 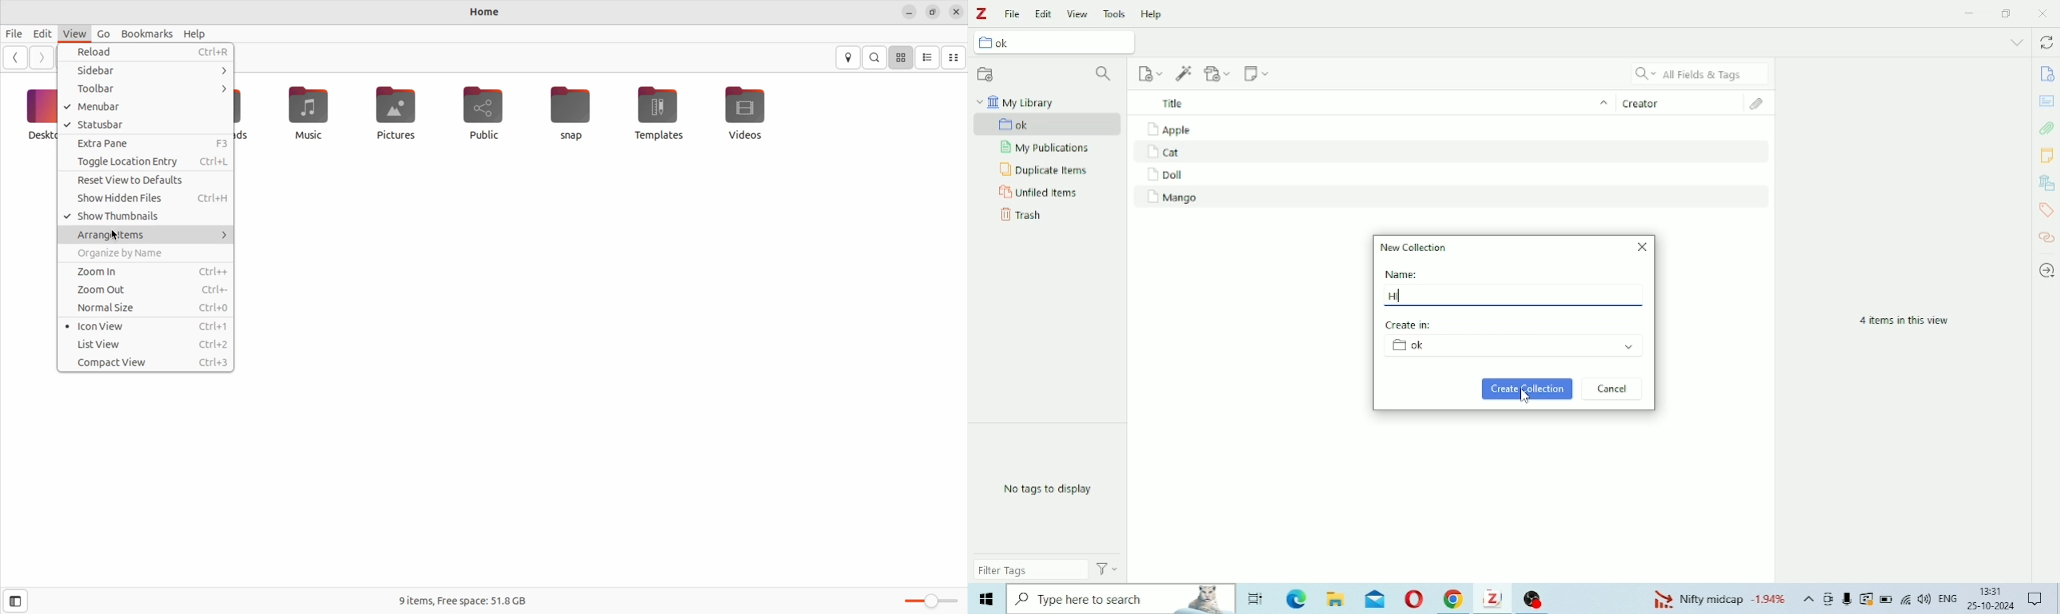 What do you see at coordinates (1371, 102) in the screenshot?
I see `Title` at bounding box center [1371, 102].